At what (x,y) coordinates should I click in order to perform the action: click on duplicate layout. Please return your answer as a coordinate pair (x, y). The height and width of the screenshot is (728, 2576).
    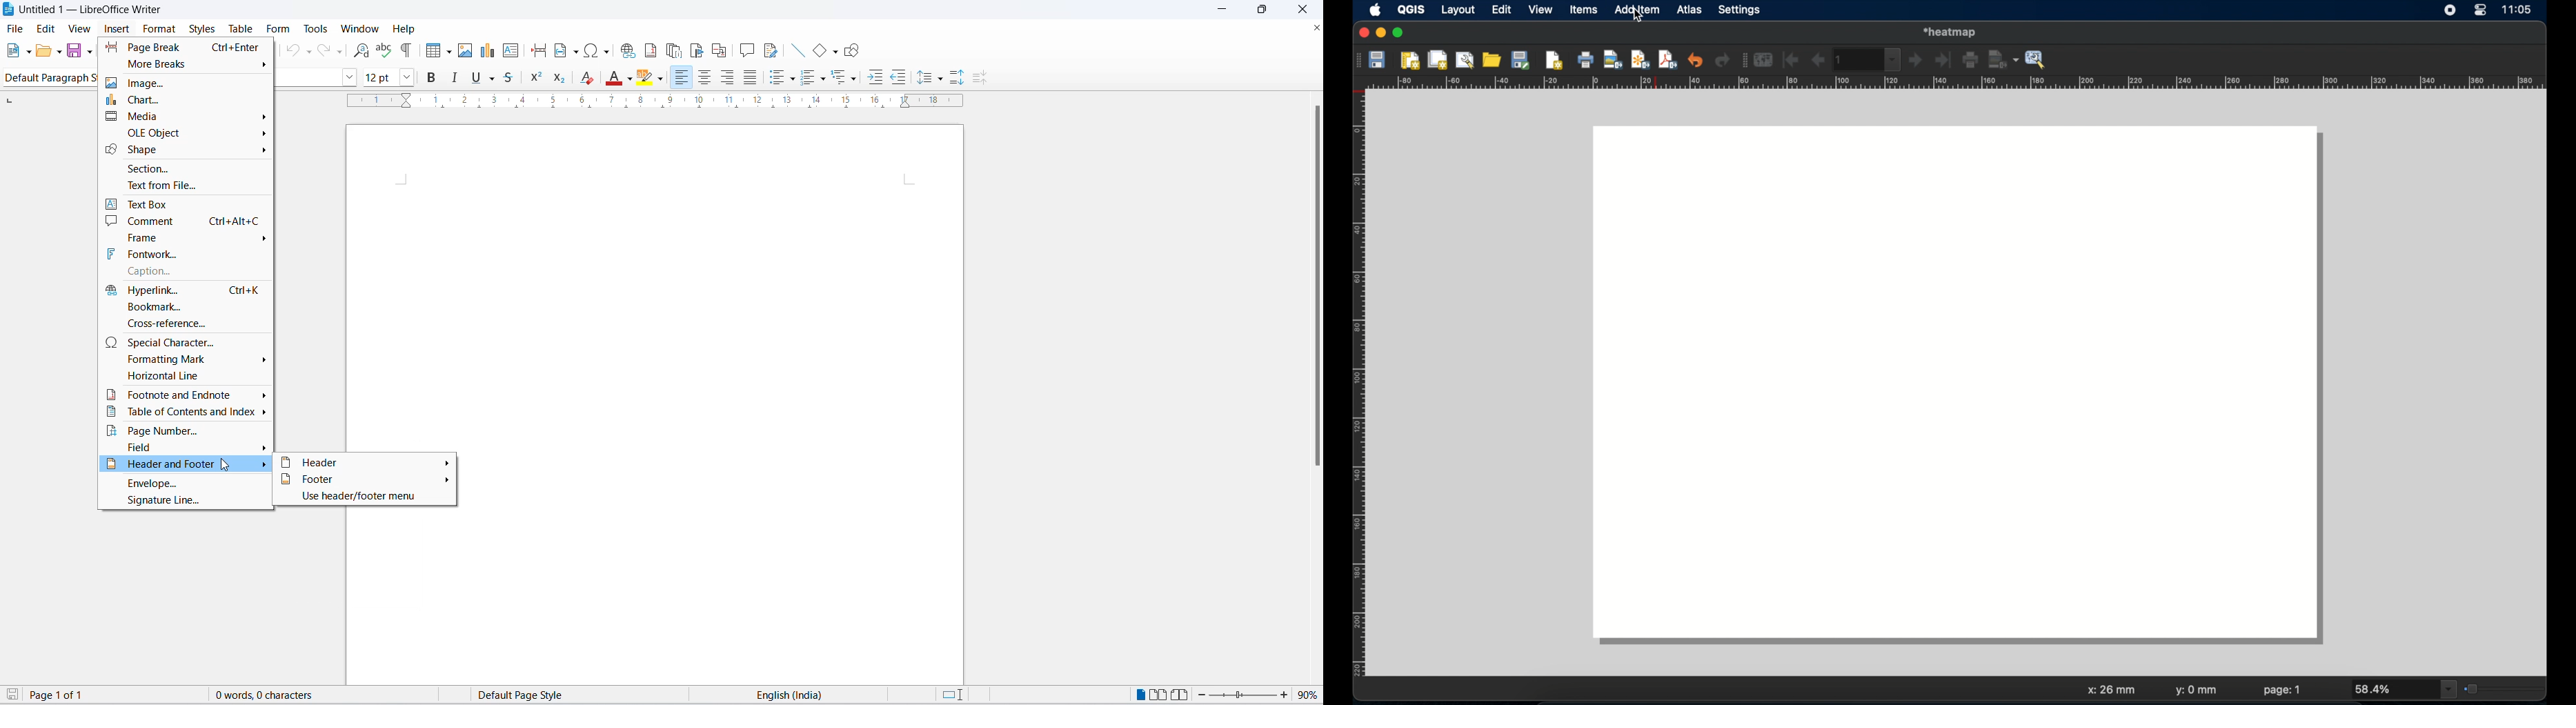
    Looking at the image, I should click on (1439, 59).